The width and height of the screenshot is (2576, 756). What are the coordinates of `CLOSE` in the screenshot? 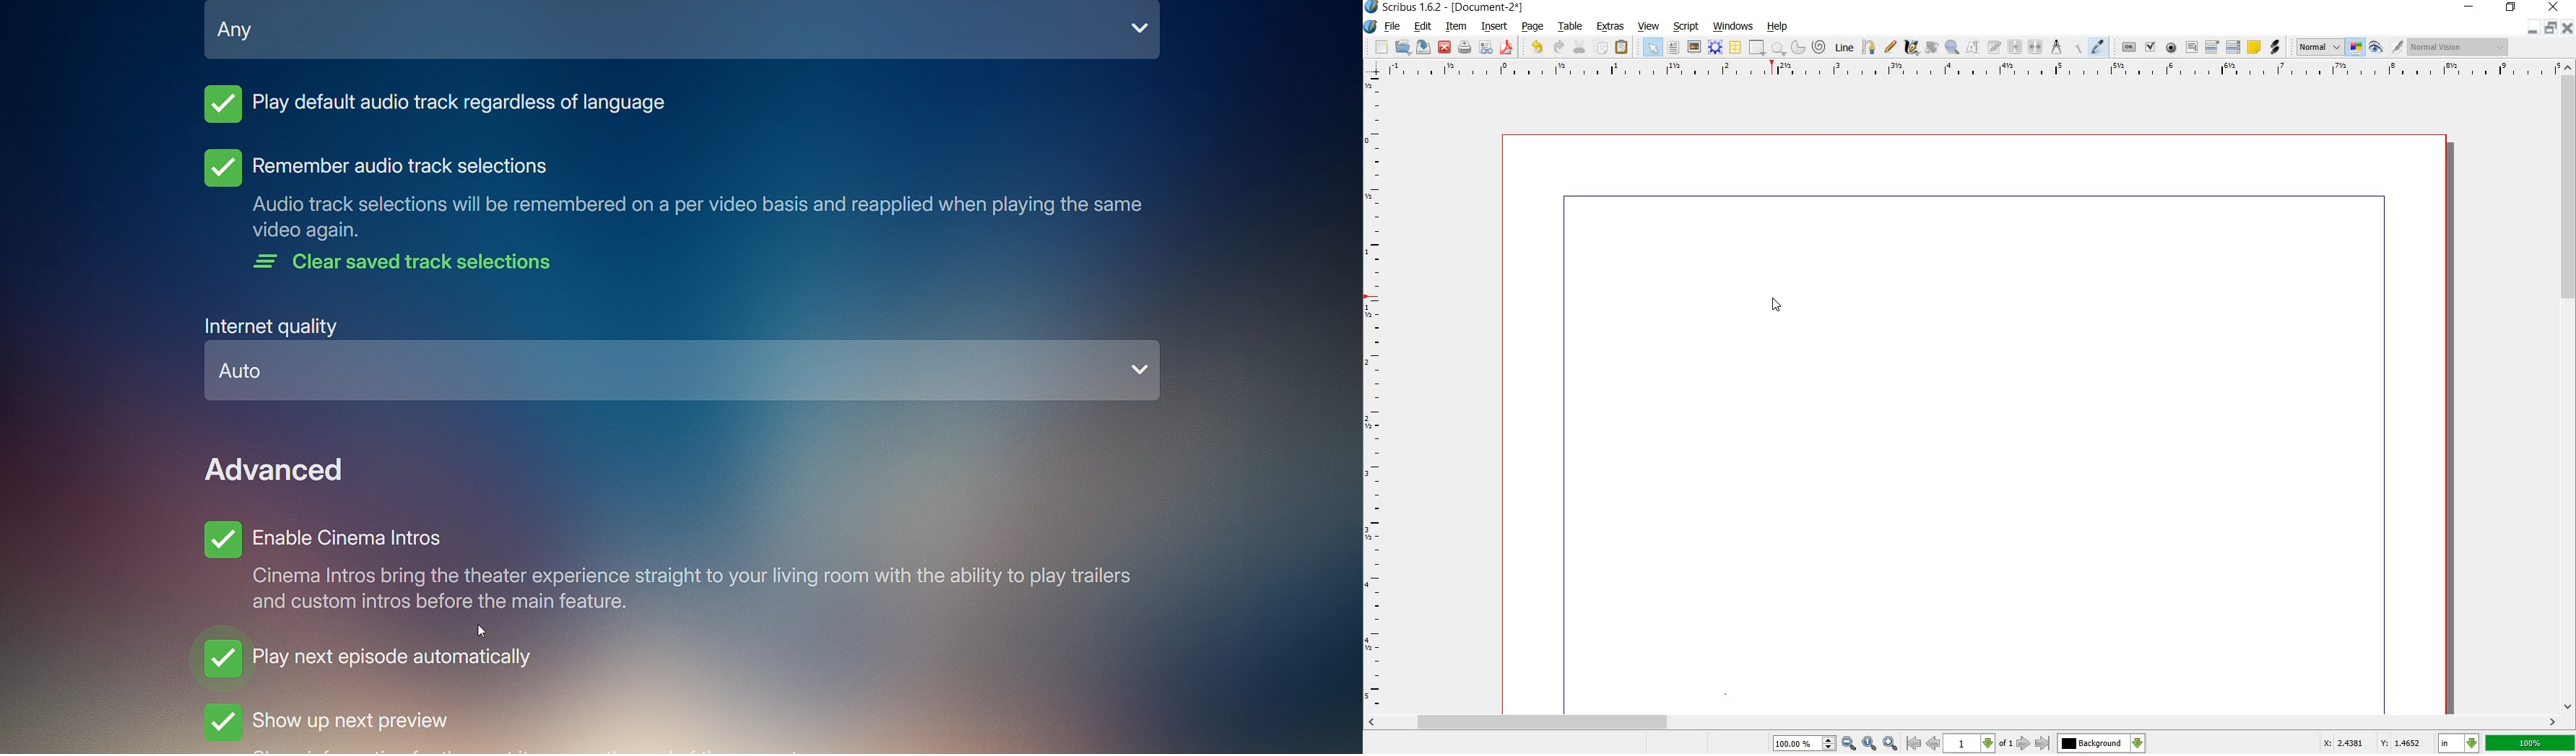 It's located at (2569, 27).